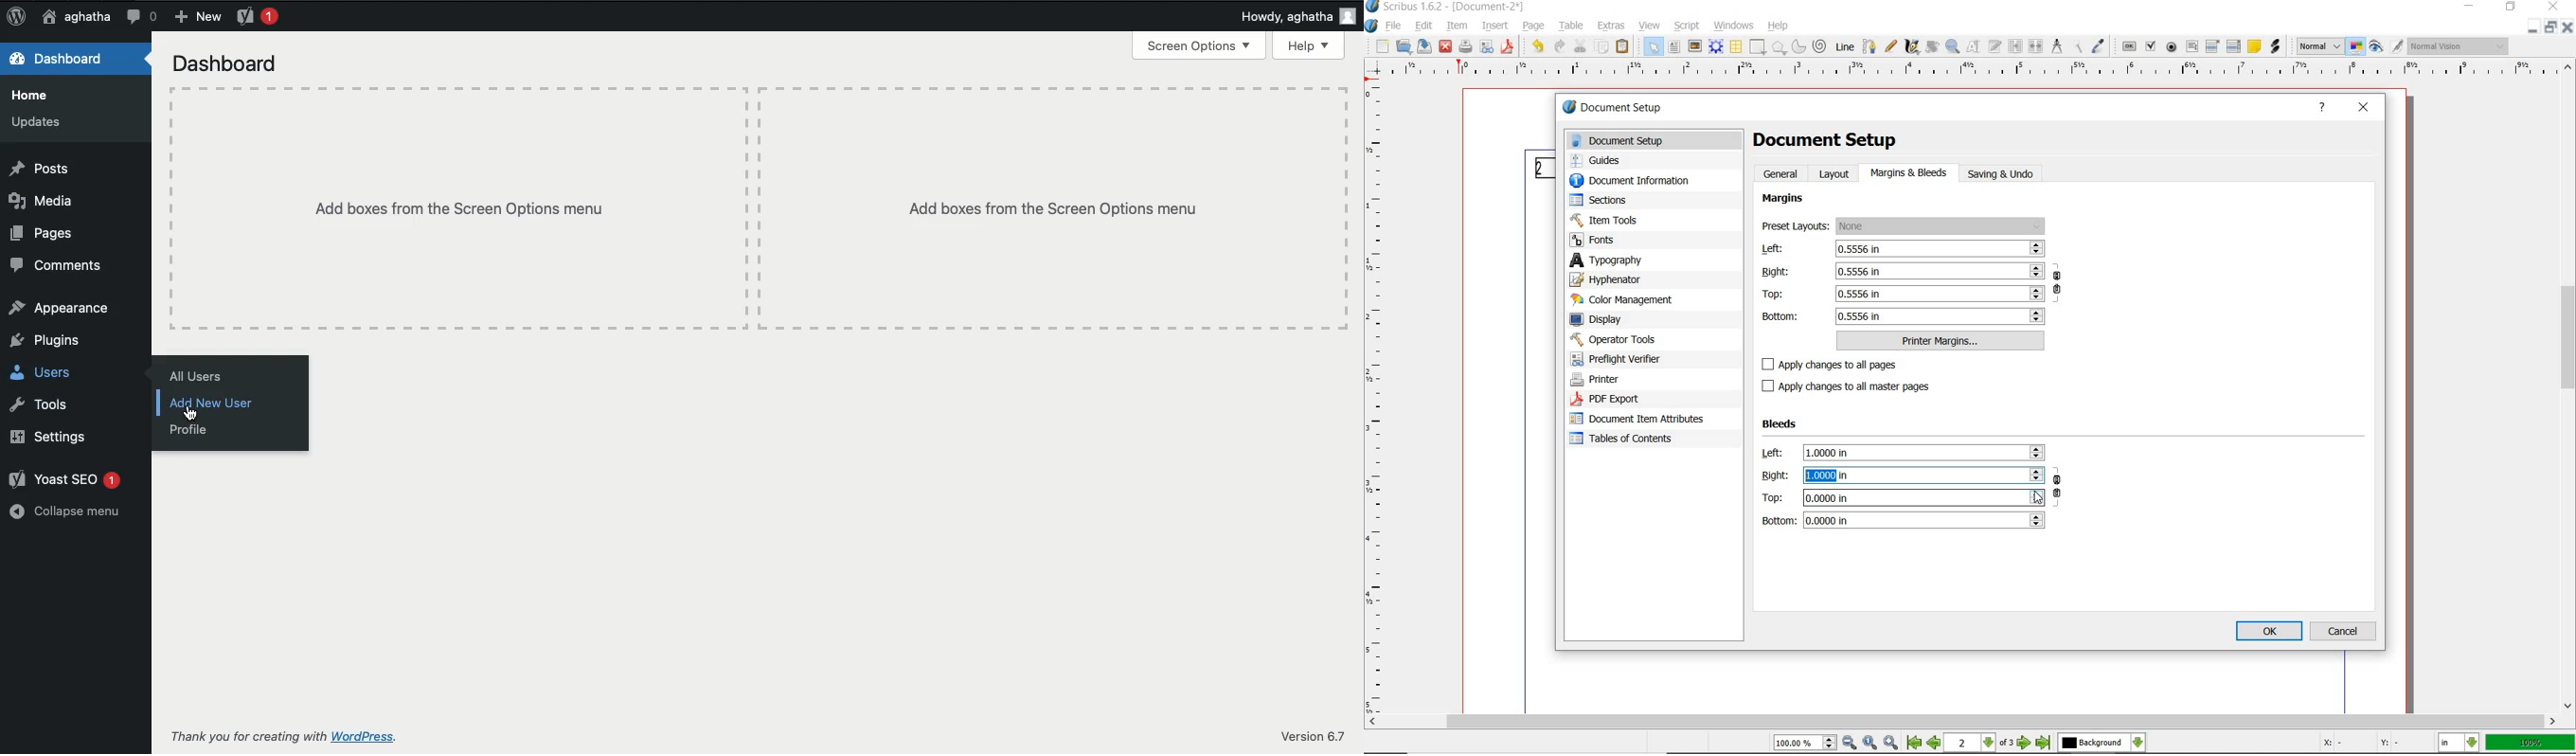  What do you see at coordinates (1535, 27) in the screenshot?
I see `page` at bounding box center [1535, 27].